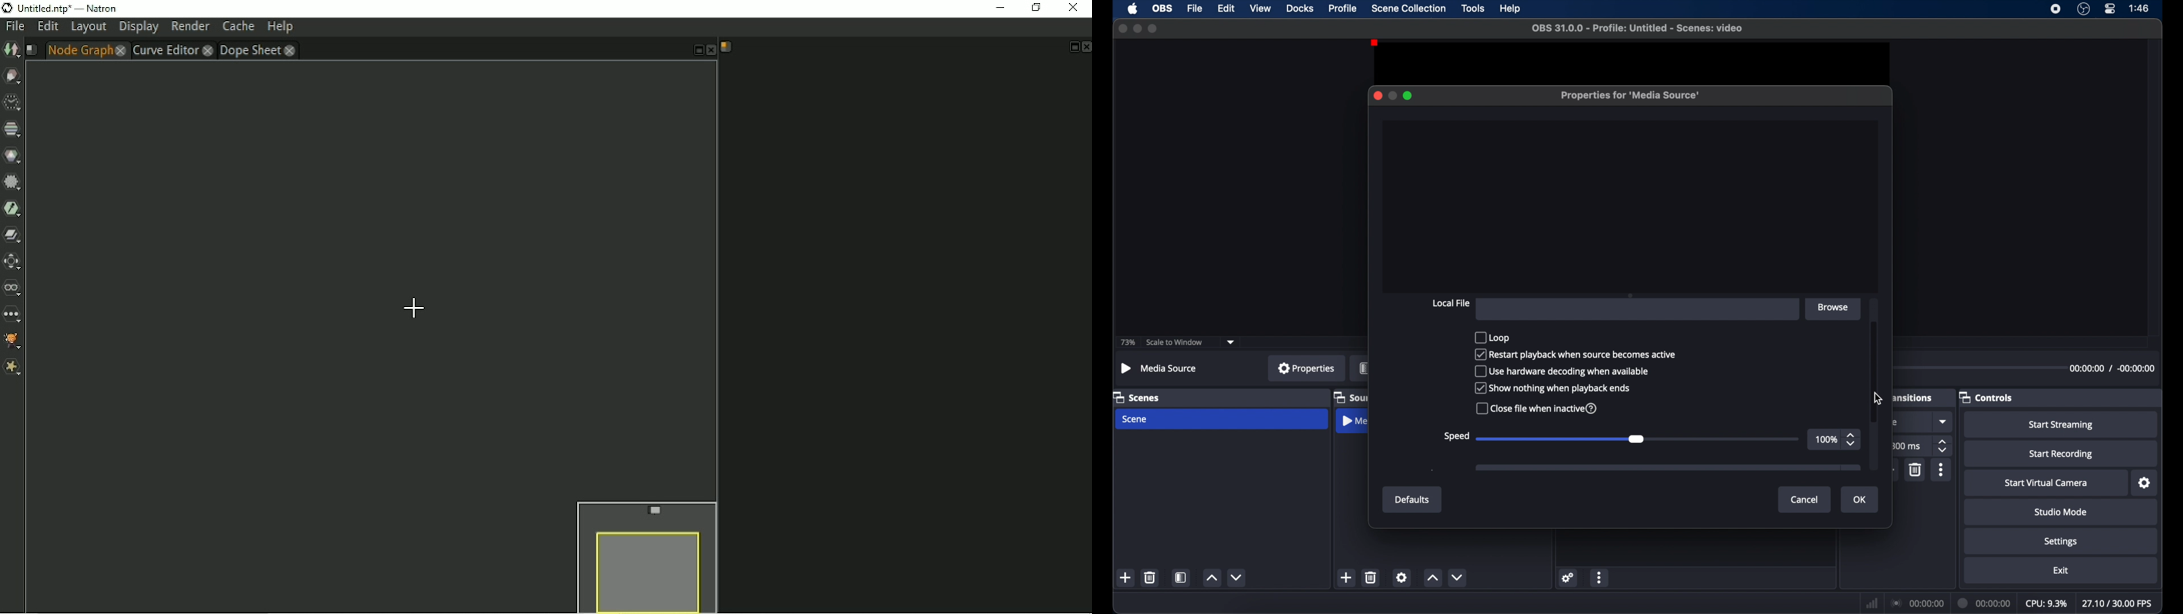 This screenshot has width=2184, height=616. What do you see at coordinates (2111, 9) in the screenshot?
I see `control center` at bounding box center [2111, 9].